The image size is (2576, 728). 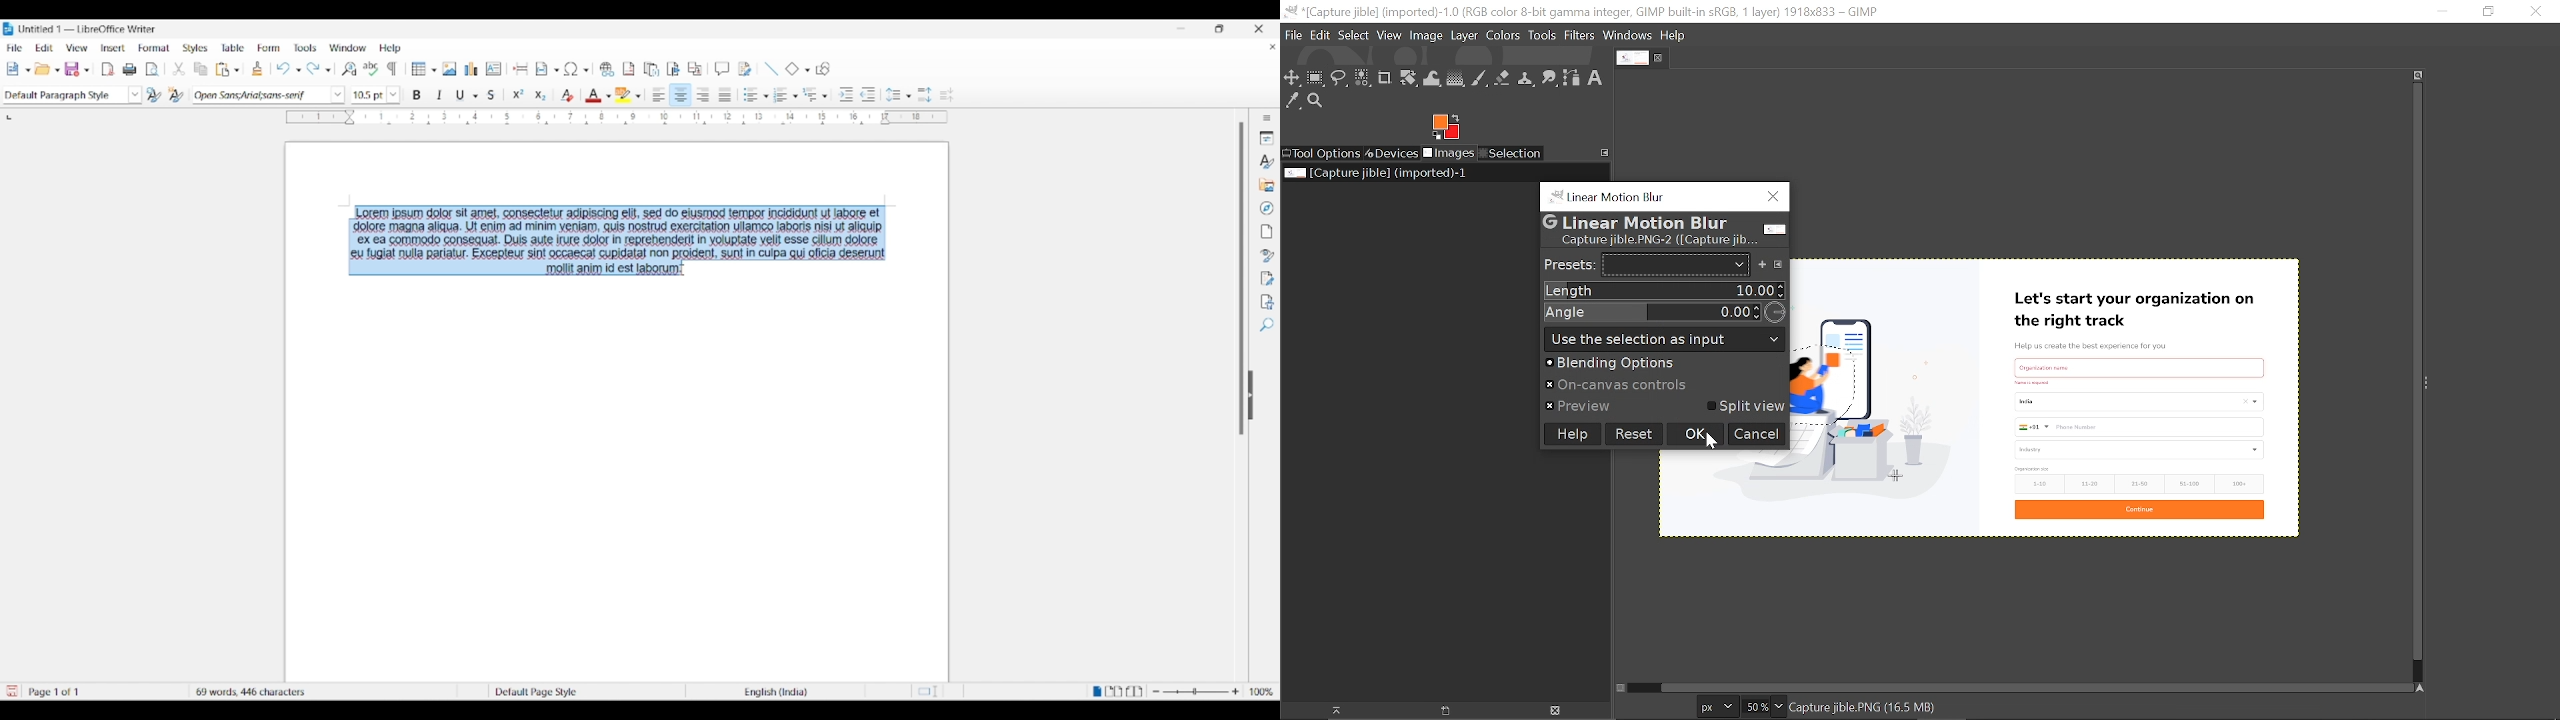 What do you see at coordinates (1267, 138) in the screenshot?
I see `Properties` at bounding box center [1267, 138].